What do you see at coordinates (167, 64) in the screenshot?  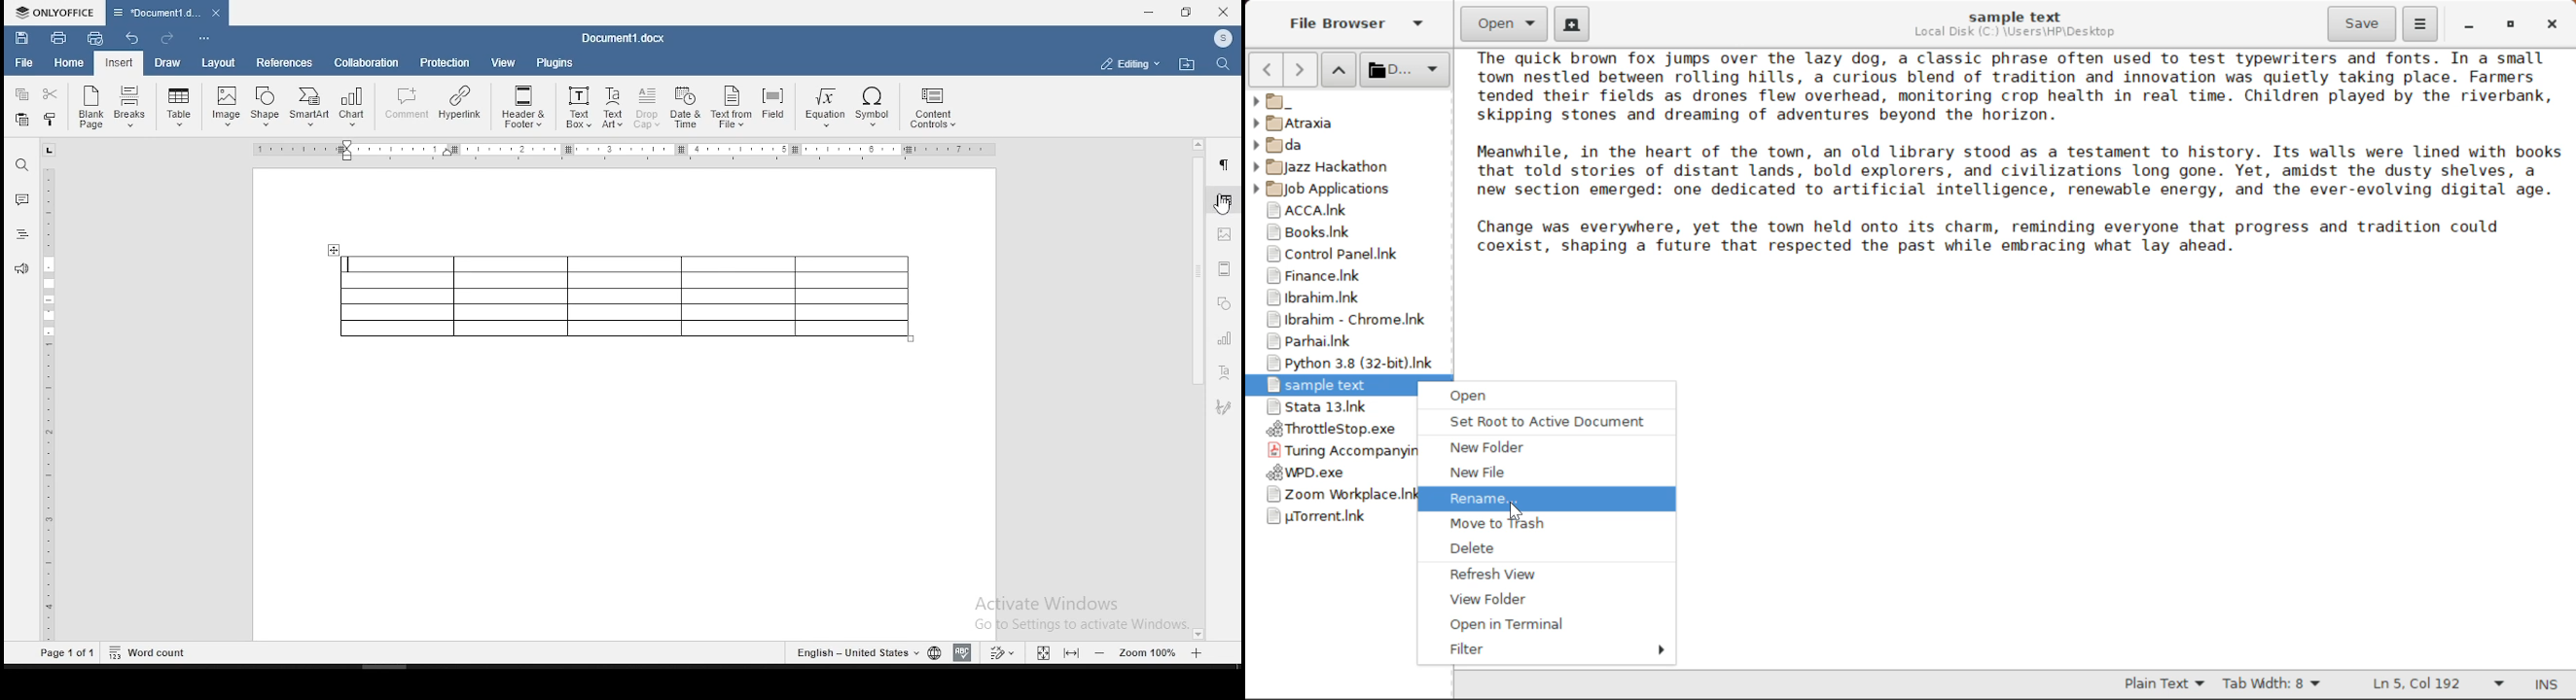 I see `draw` at bounding box center [167, 64].